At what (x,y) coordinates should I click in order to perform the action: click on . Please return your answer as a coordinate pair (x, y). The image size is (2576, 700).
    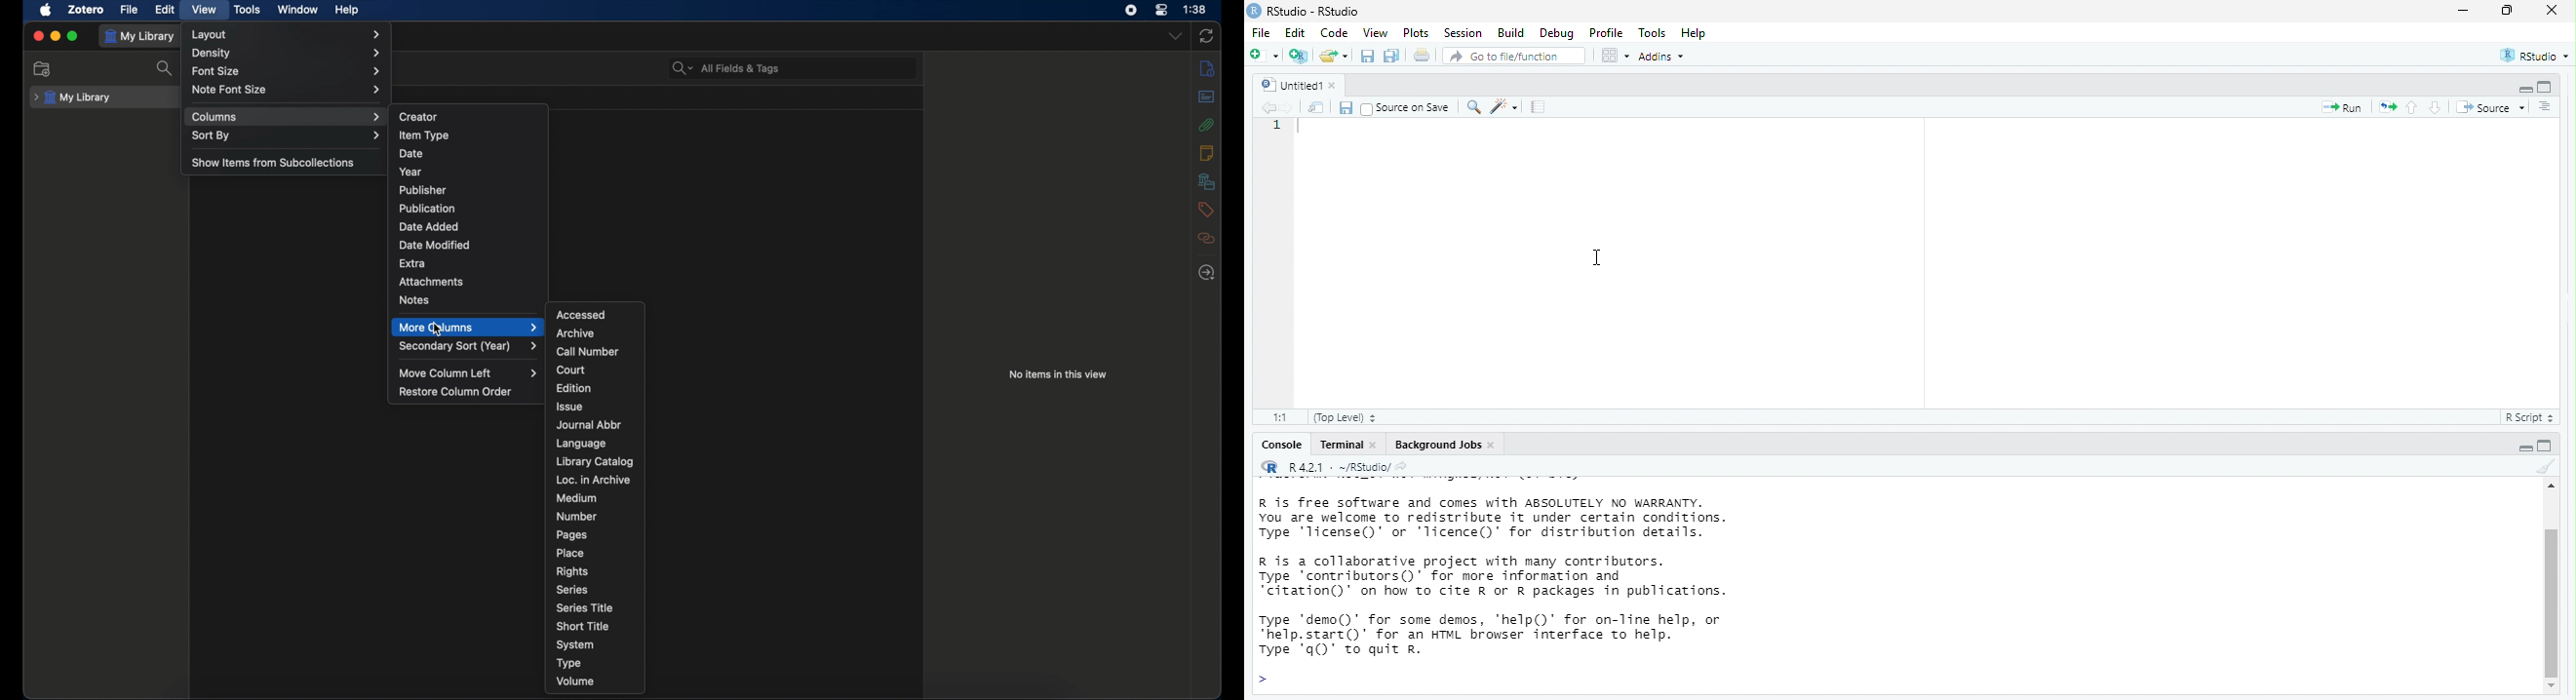
    Looking at the image, I should click on (467, 327).